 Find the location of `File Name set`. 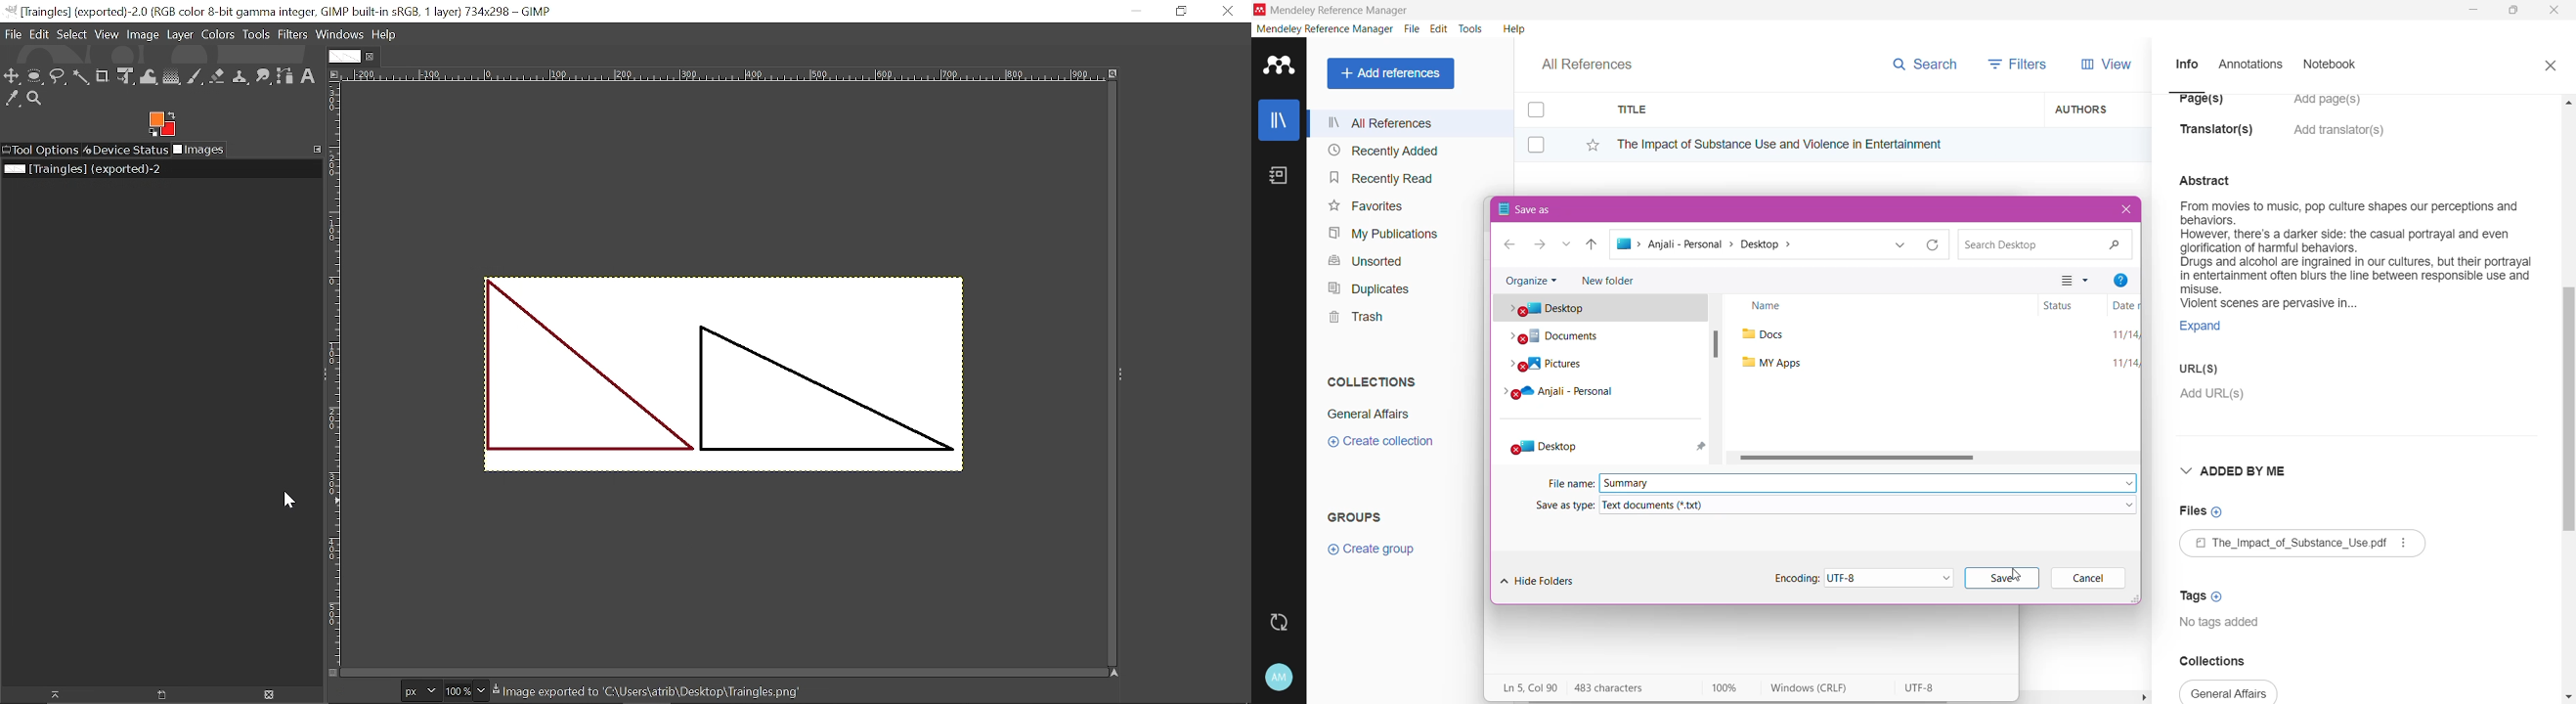

File Name set is located at coordinates (1869, 482).